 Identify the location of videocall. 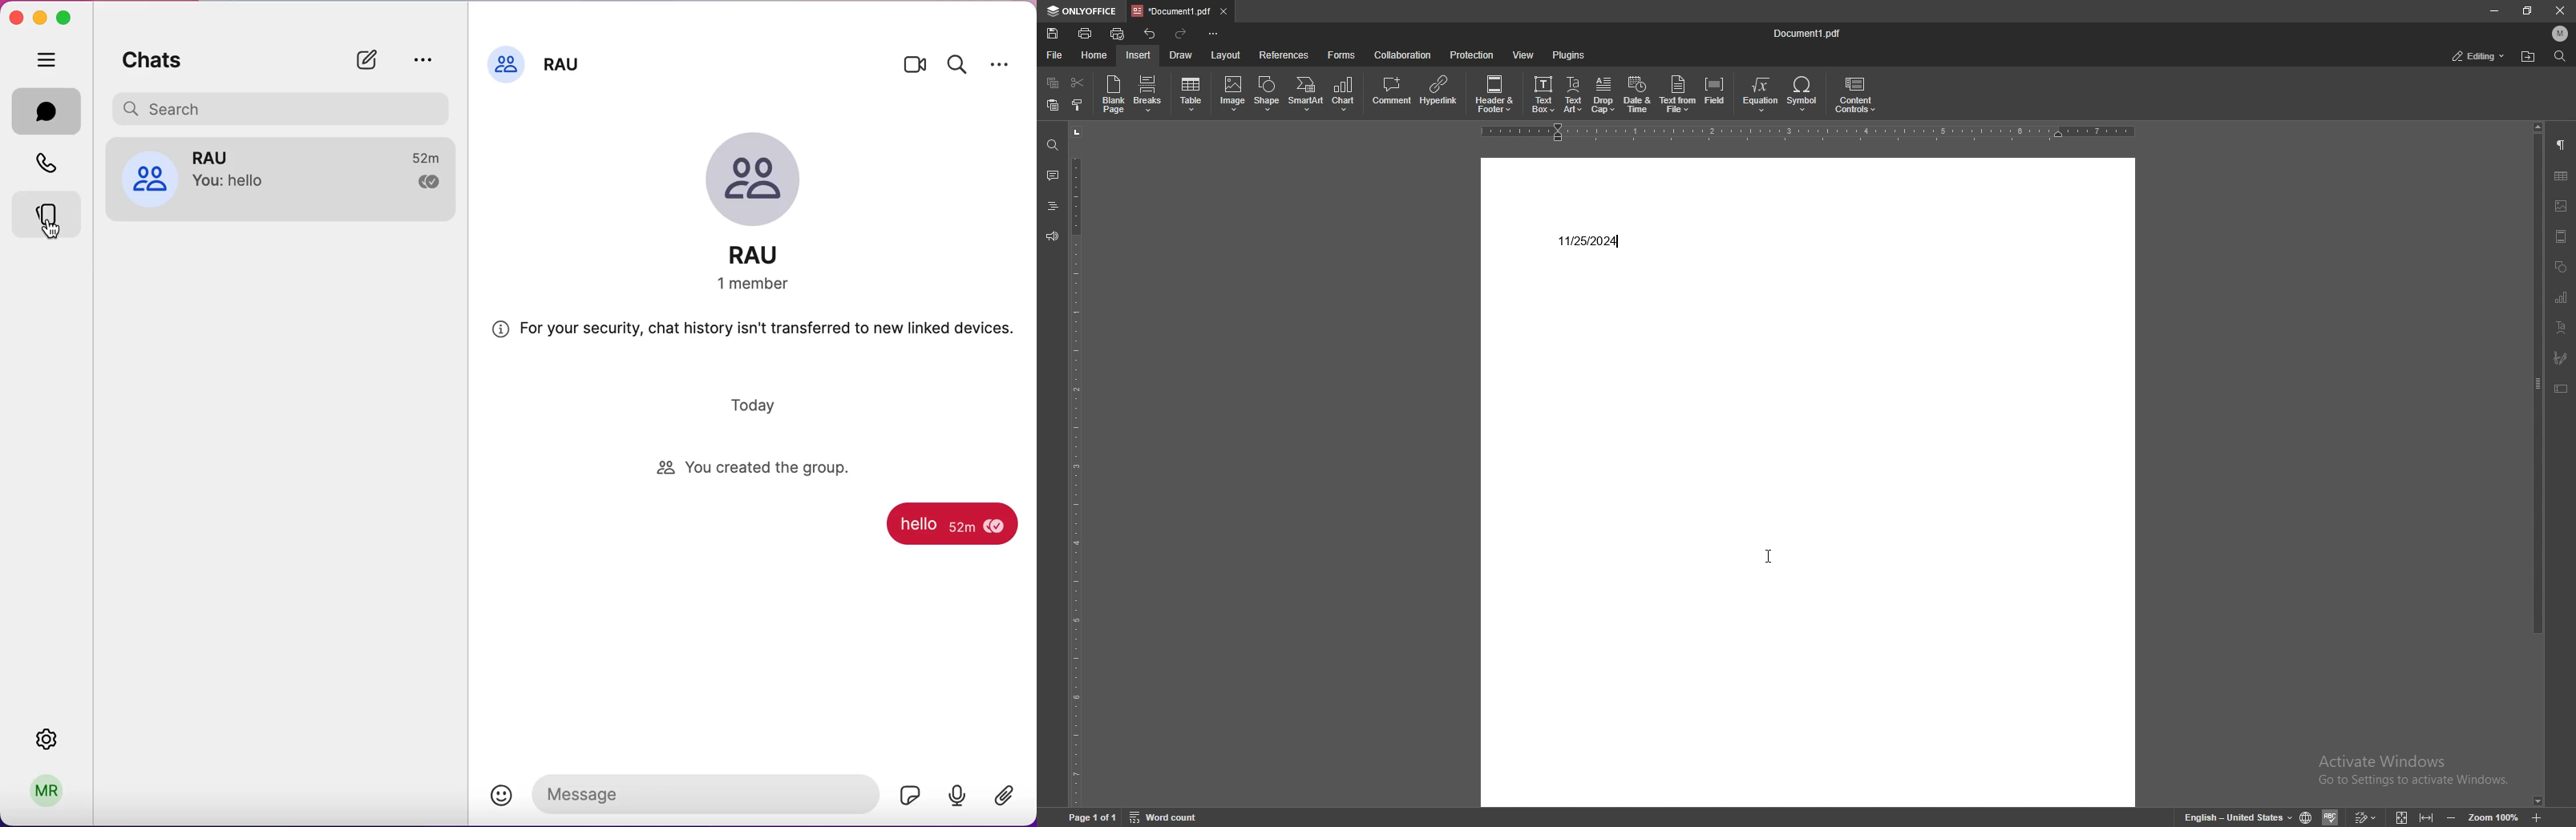
(914, 70).